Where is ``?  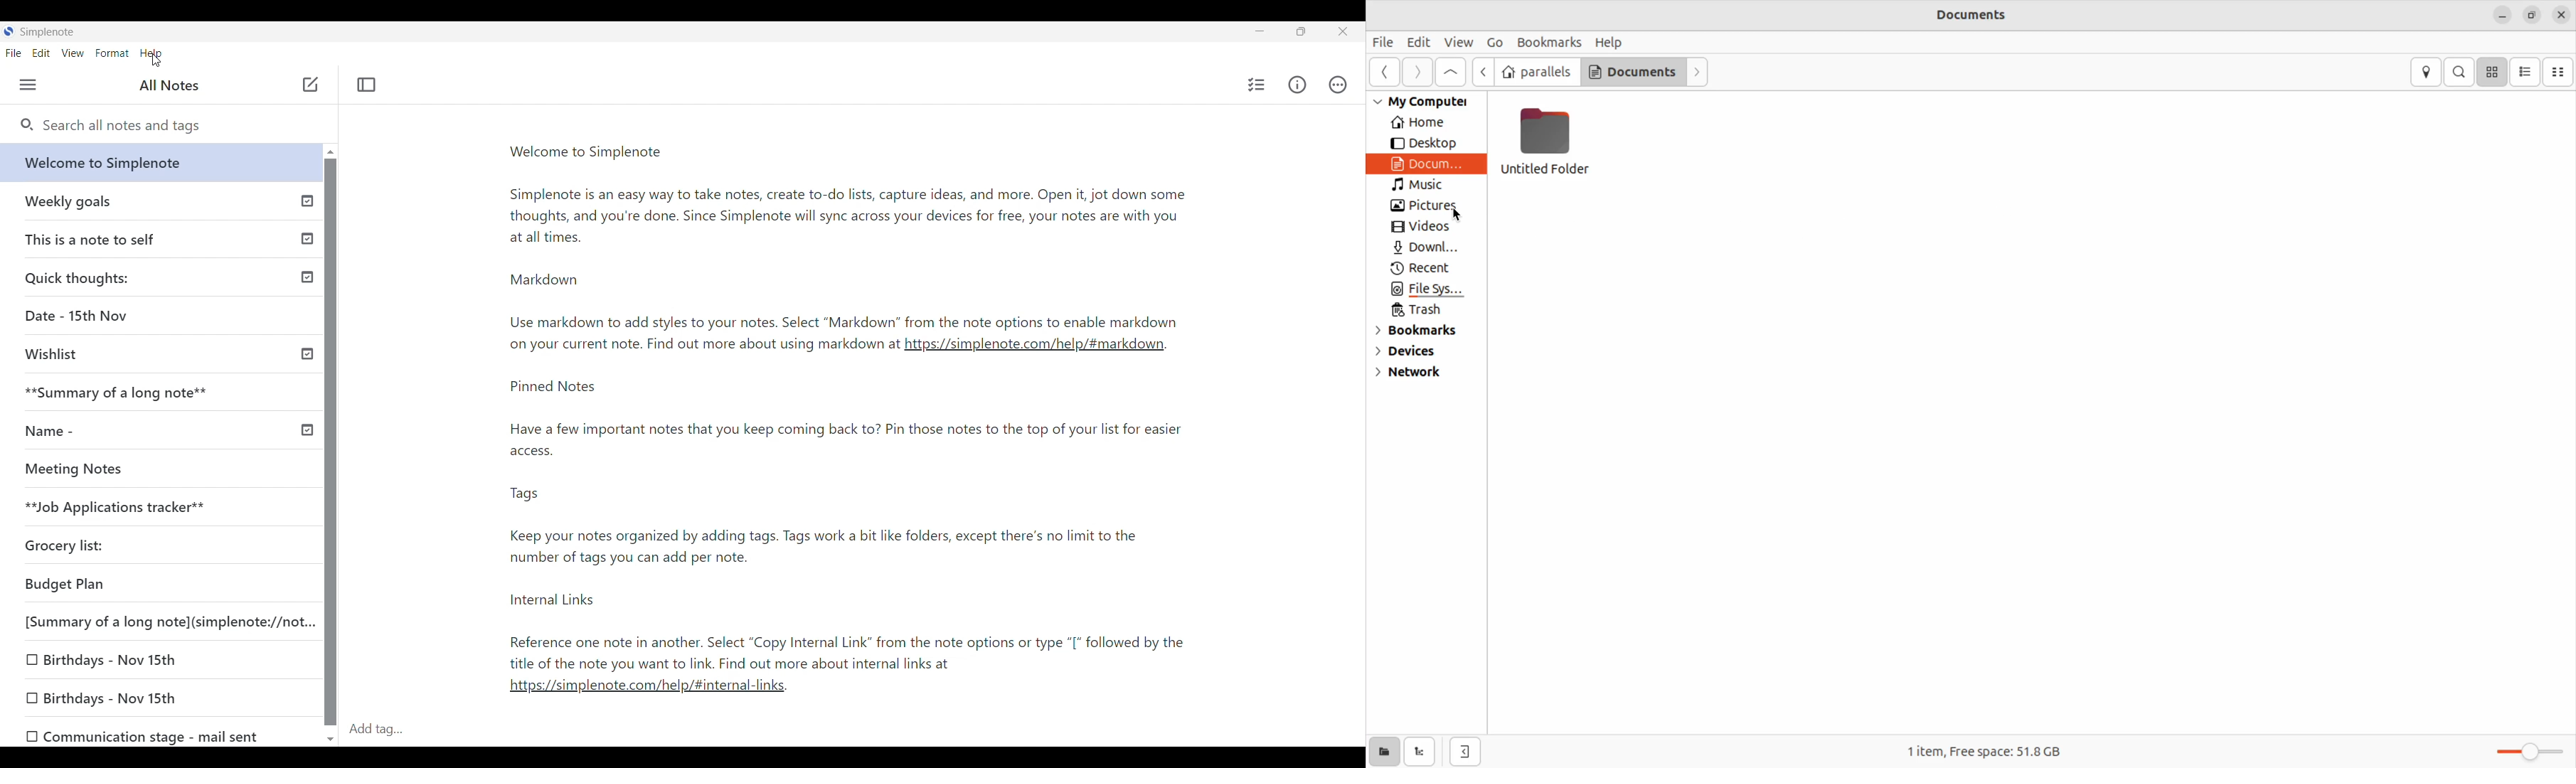
 is located at coordinates (304, 428).